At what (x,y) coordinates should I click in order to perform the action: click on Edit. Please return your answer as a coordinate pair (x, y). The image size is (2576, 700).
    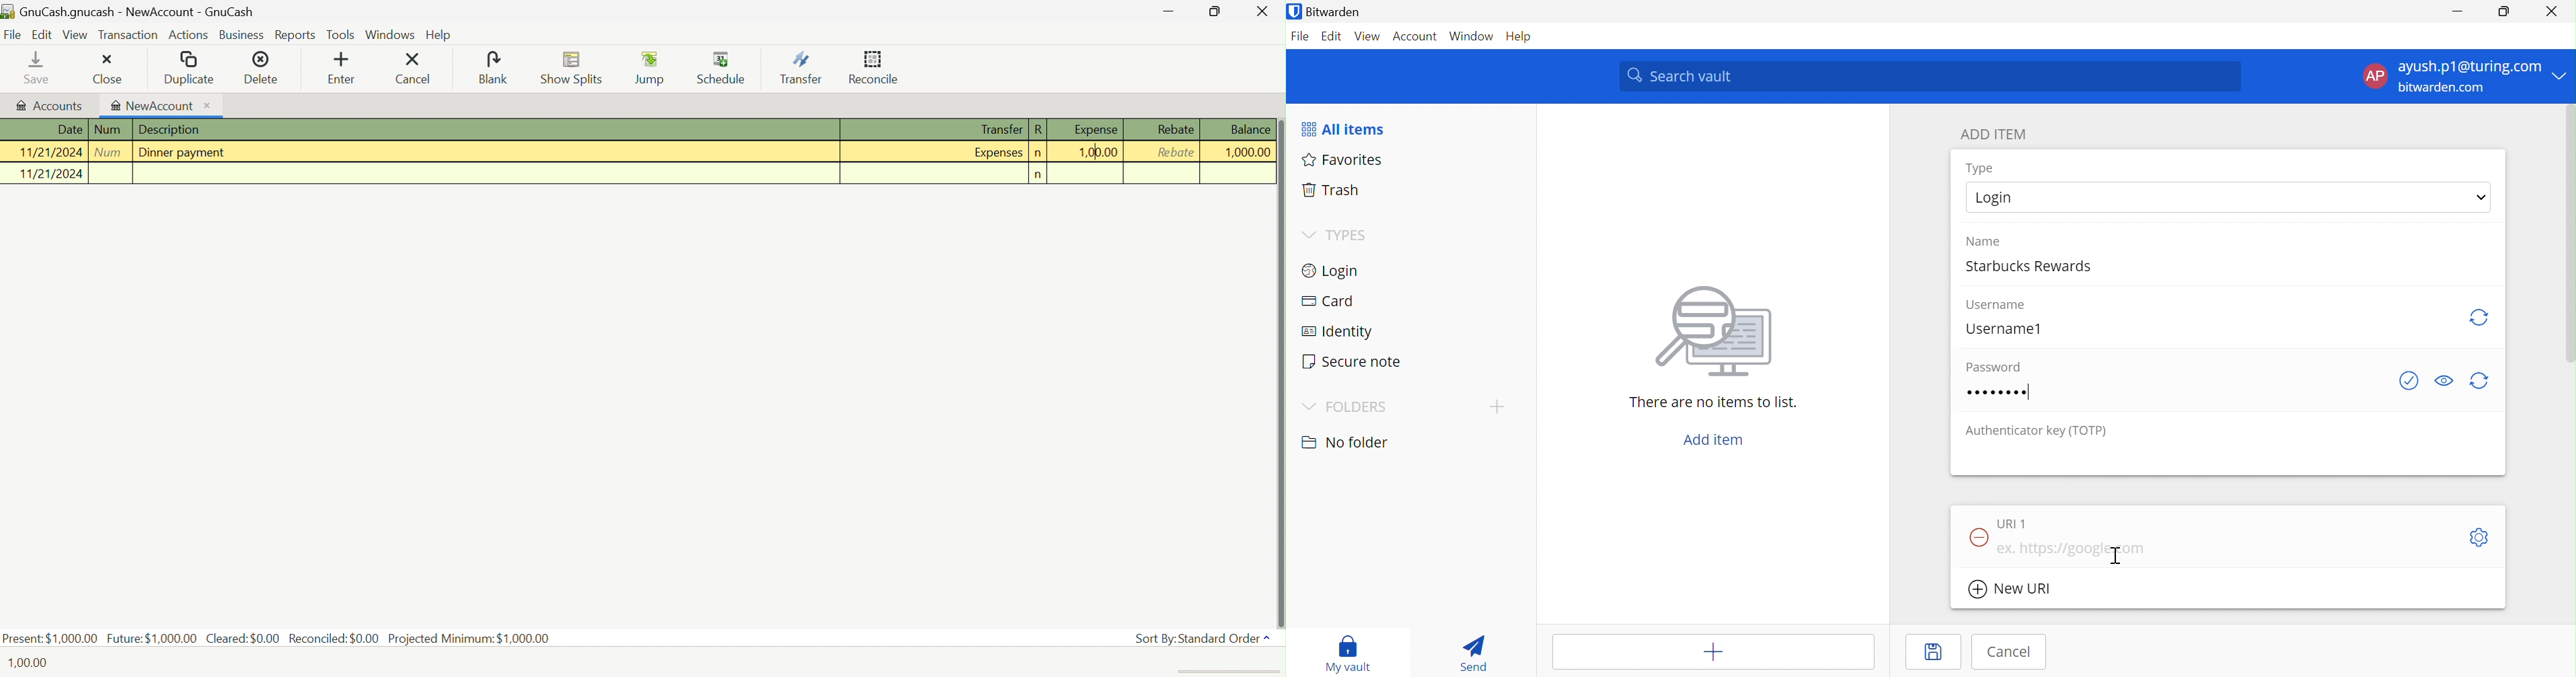
    Looking at the image, I should click on (41, 34).